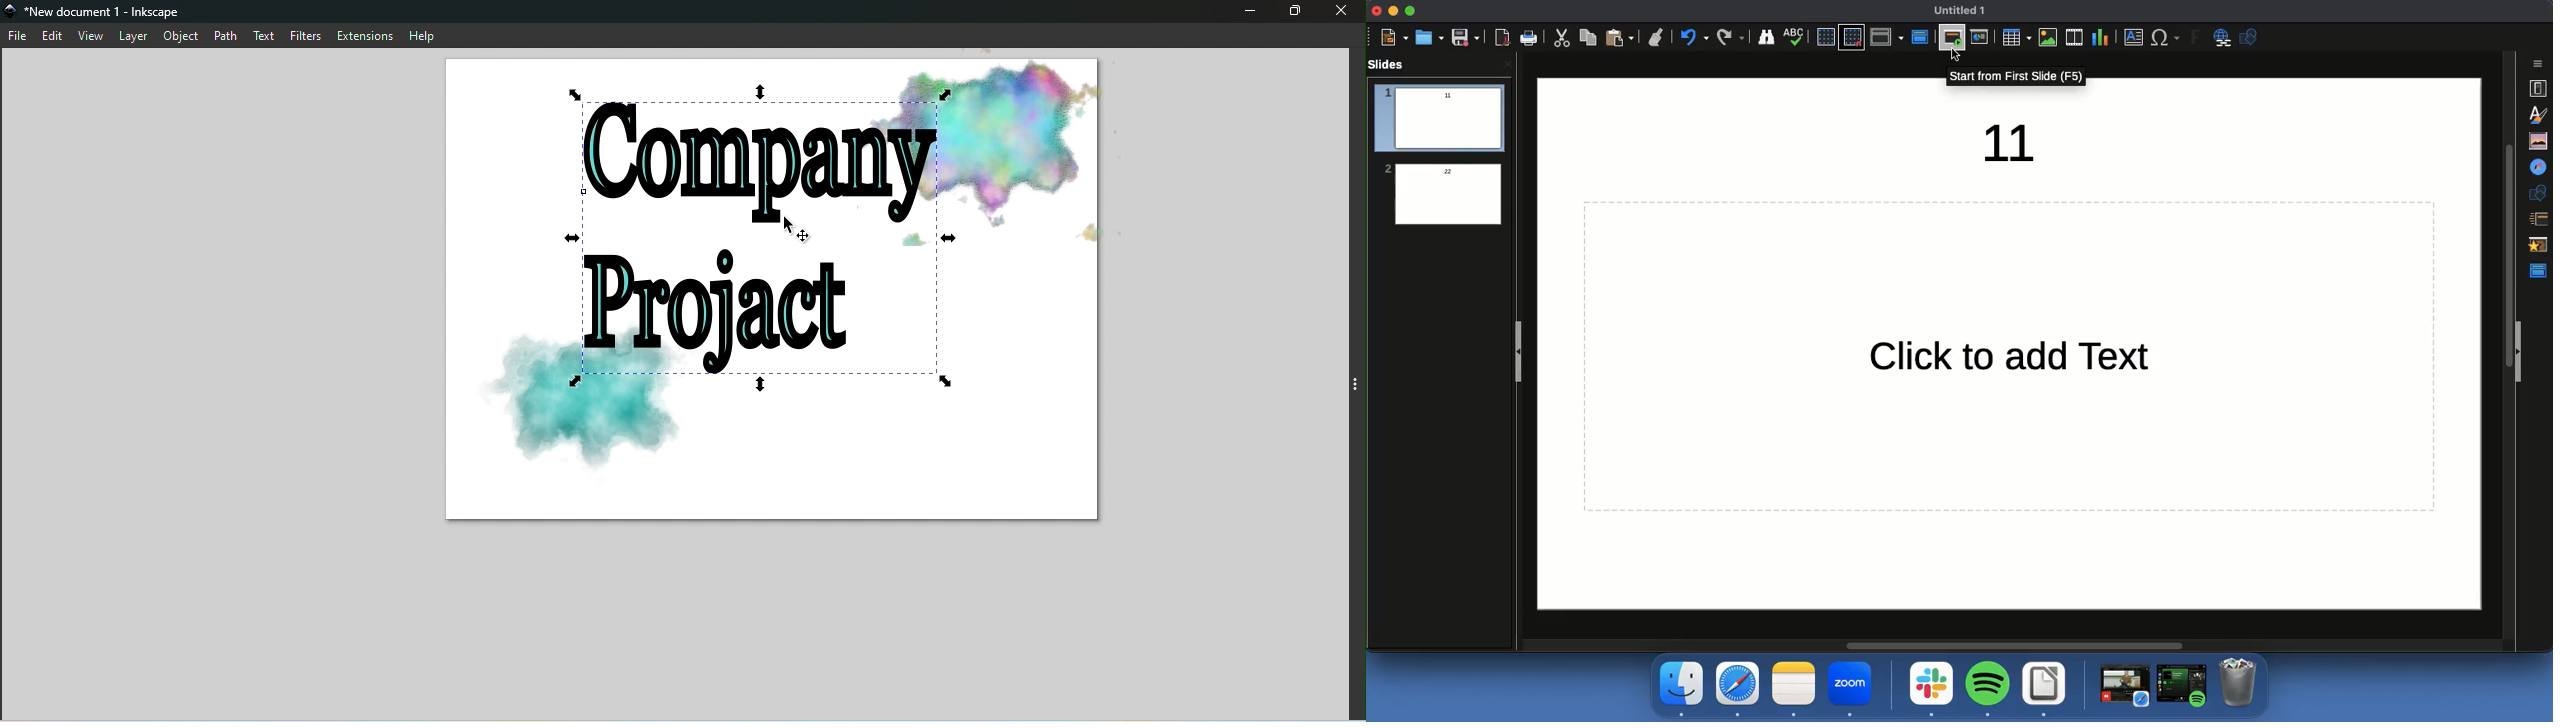 This screenshot has height=728, width=2576. What do you see at coordinates (2540, 142) in the screenshot?
I see `Gallery` at bounding box center [2540, 142].